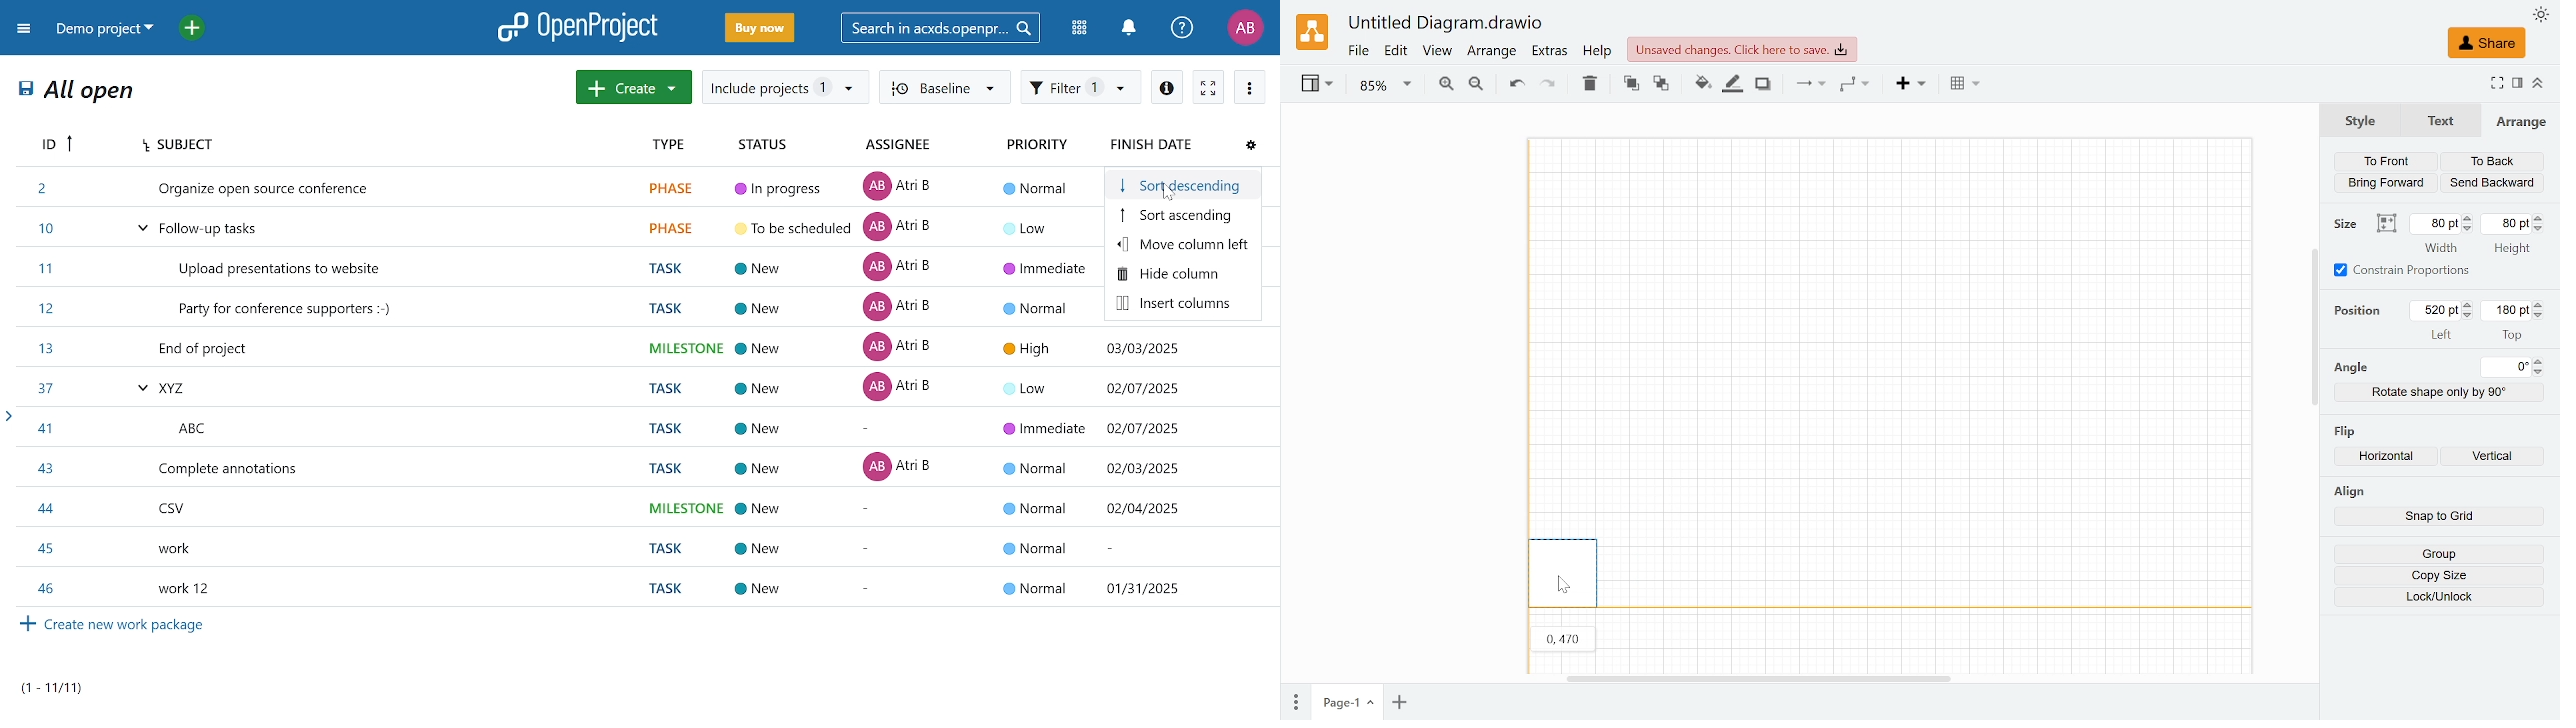 This screenshot has width=2576, height=728. What do you see at coordinates (2507, 367) in the screenshot?
I see `Current angle` at bounding box center [2507, 367].